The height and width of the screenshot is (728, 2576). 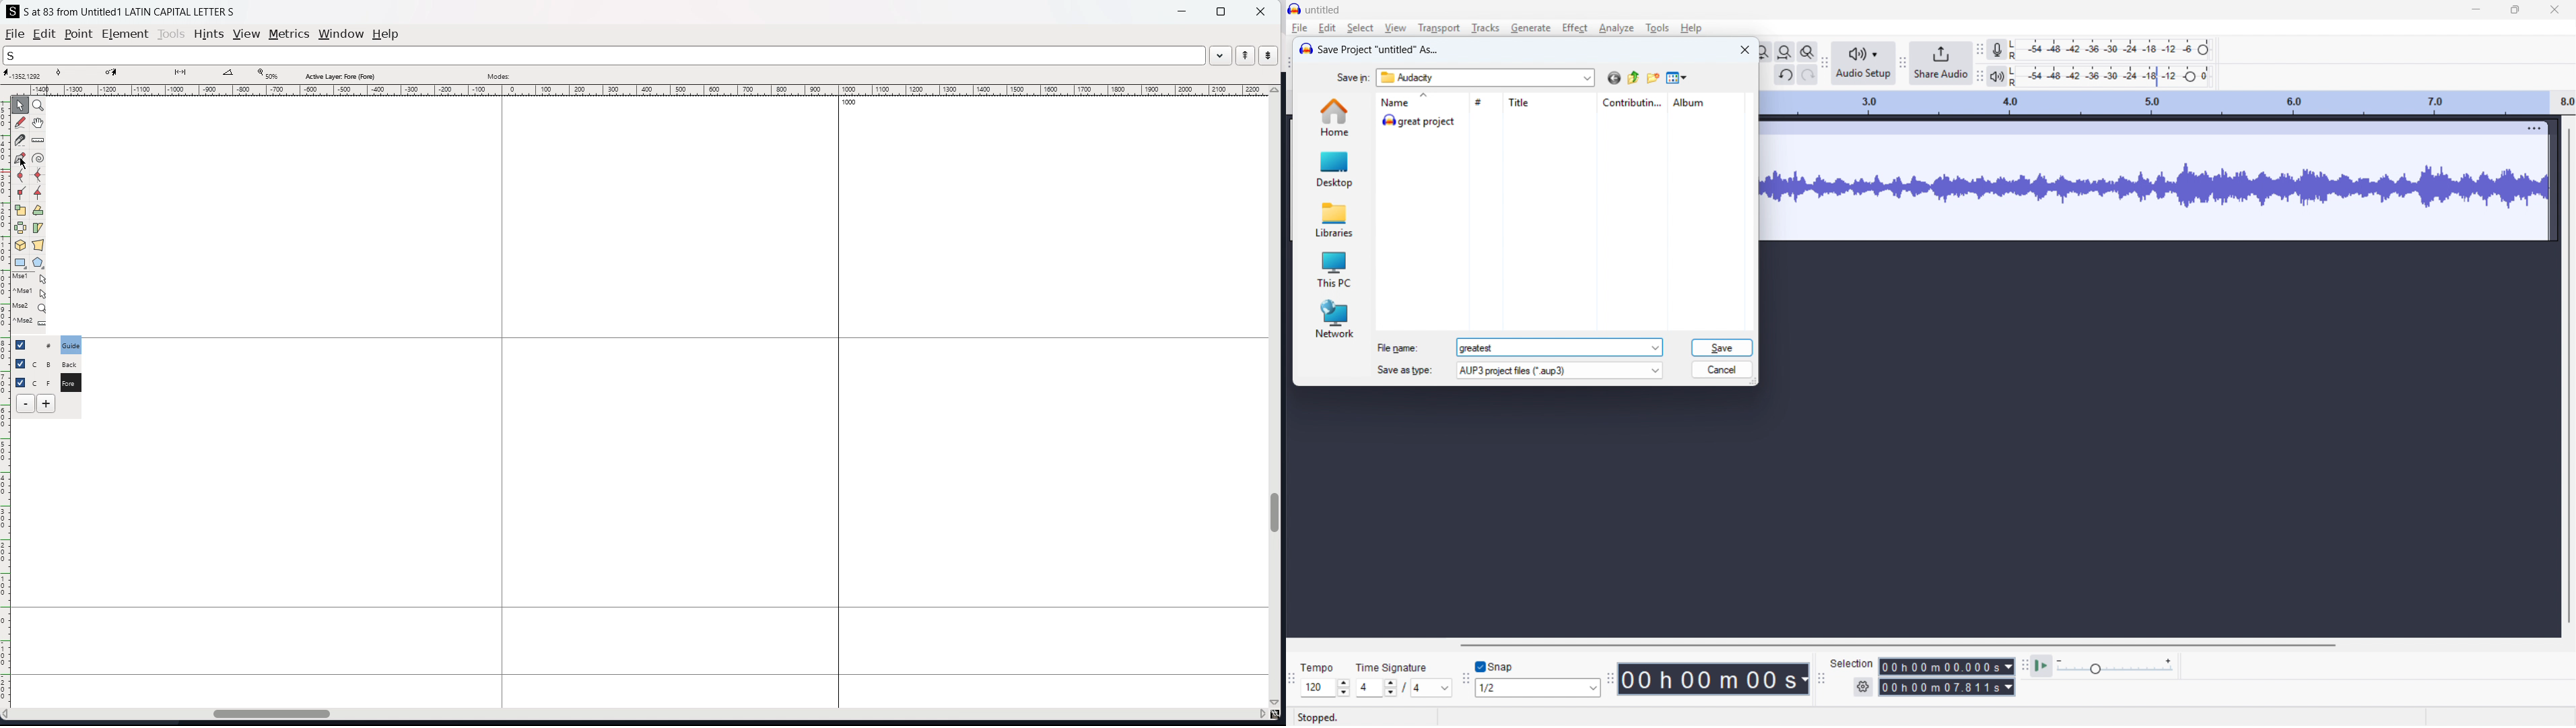 What do you see at coordinates (1325, 688) in the screenshot?
I see `set tempo` at bounding box center [1325, 688].